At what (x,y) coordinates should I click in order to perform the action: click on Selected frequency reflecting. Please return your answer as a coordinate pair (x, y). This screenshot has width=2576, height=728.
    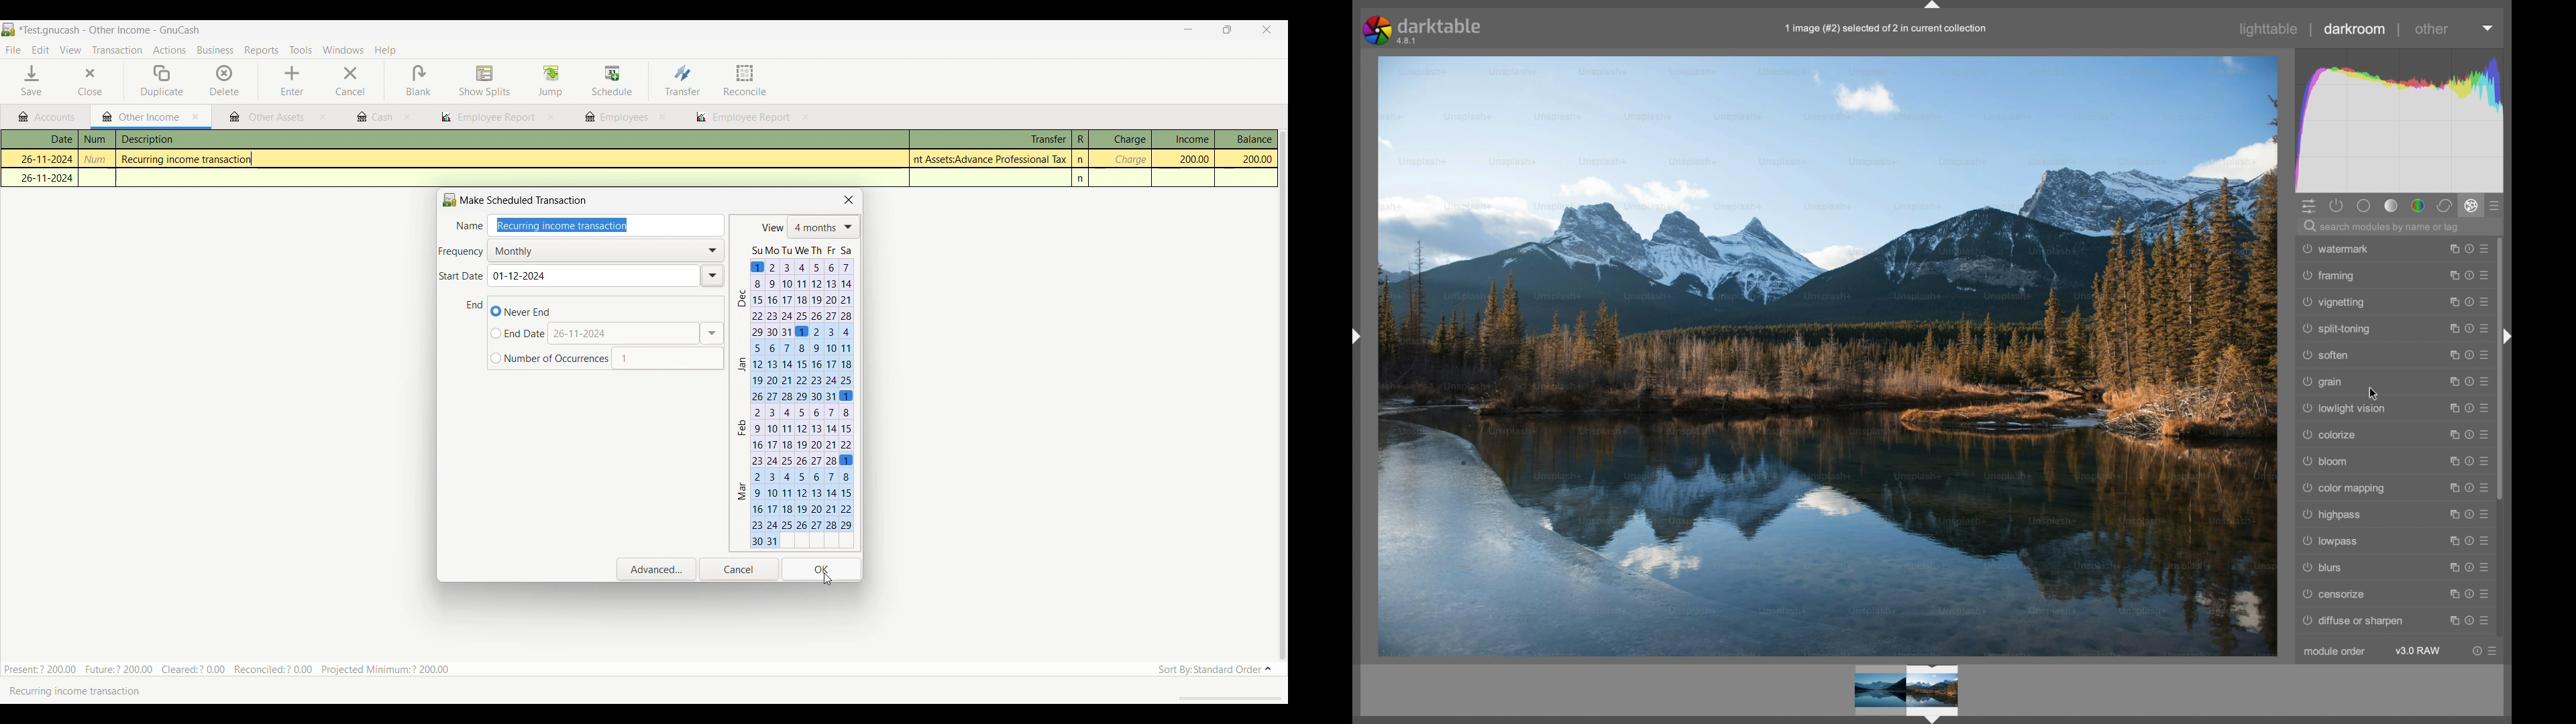
    Looking at the image, I should click on (609, 250).